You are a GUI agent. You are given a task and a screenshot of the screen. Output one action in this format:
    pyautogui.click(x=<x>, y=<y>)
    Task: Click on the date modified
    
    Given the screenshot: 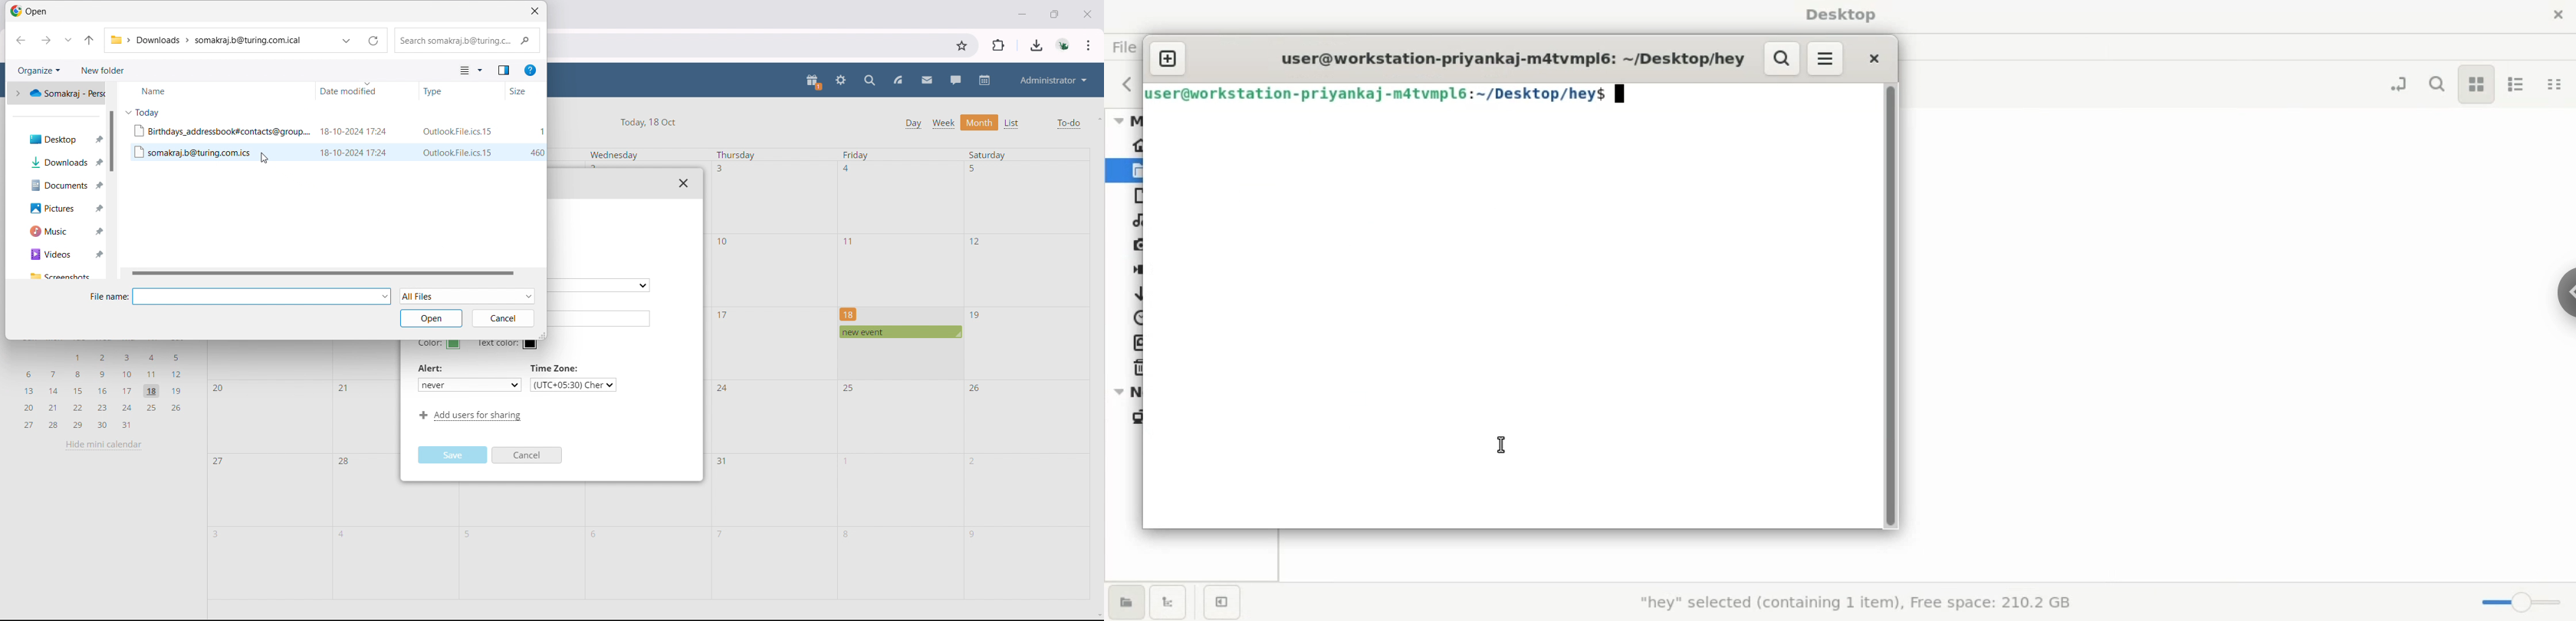 What is the action you would take?
    pyautogui.click(x=366, y=91)
    